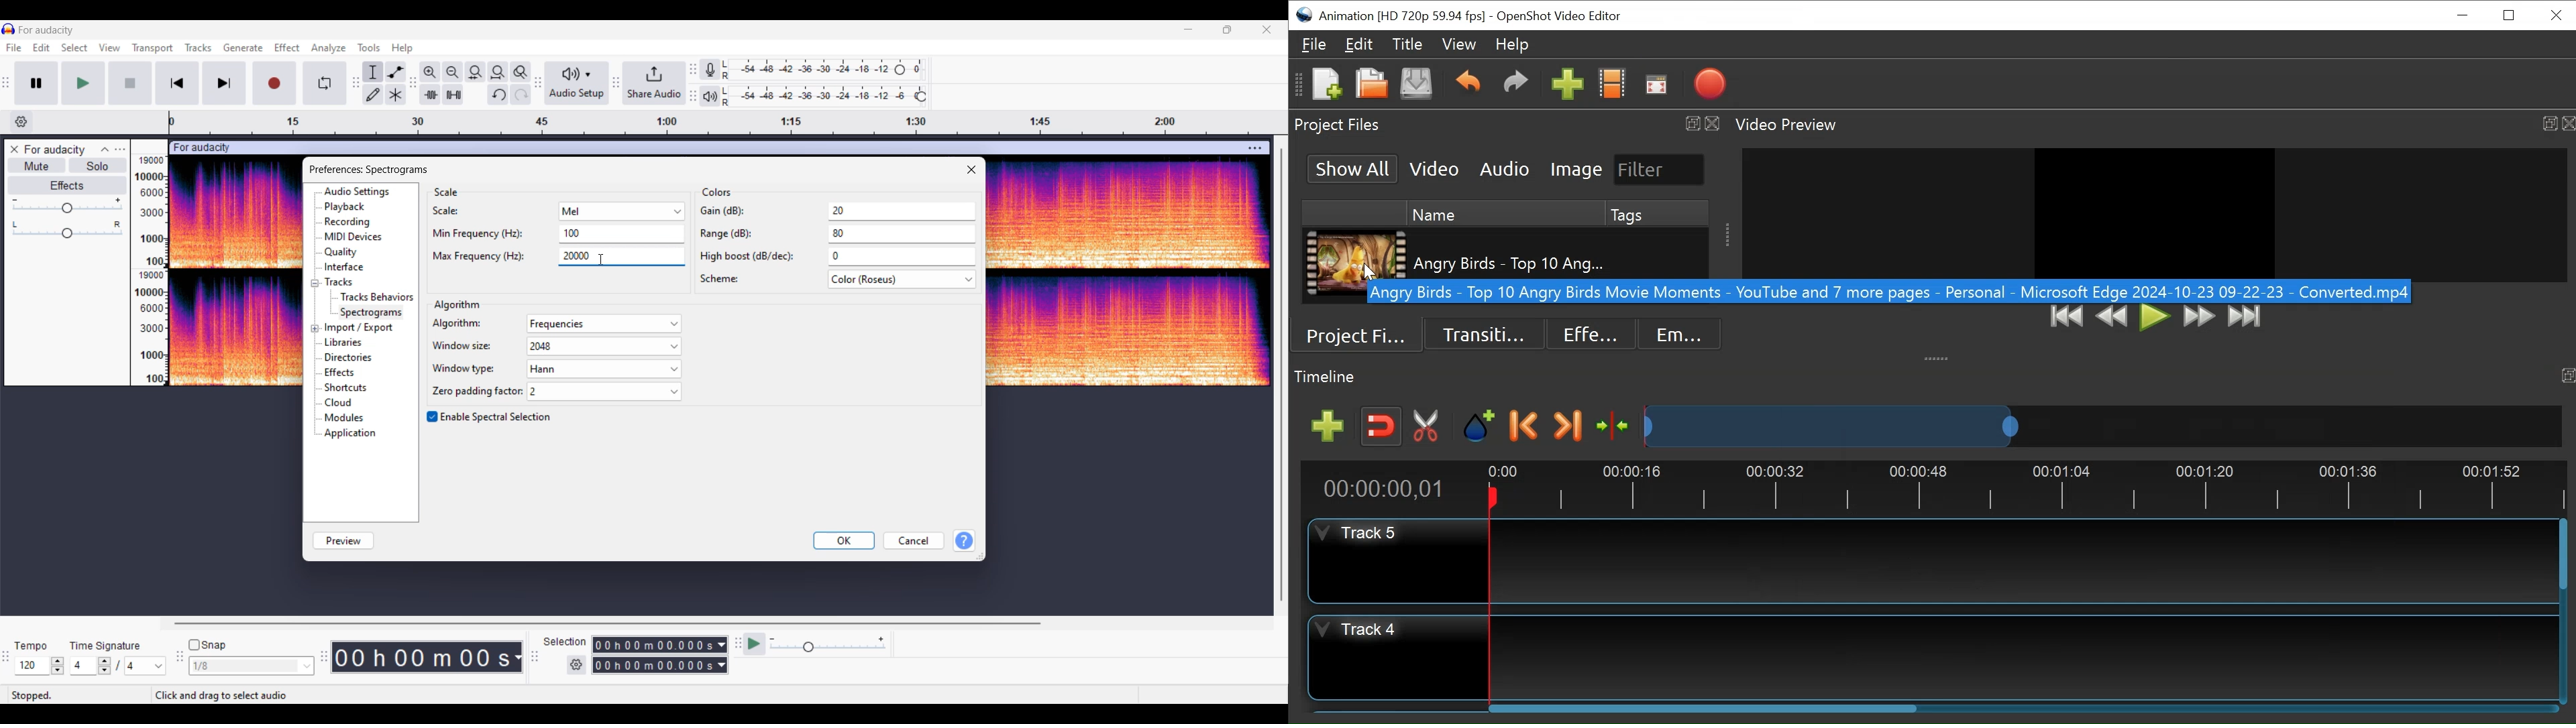 The width and height of the screenshot is (2576, 728). What do you see at coordinates (1282, 374) in the screenshot?
I see `Vertical slide bar` at bounding box center [1282, 374].